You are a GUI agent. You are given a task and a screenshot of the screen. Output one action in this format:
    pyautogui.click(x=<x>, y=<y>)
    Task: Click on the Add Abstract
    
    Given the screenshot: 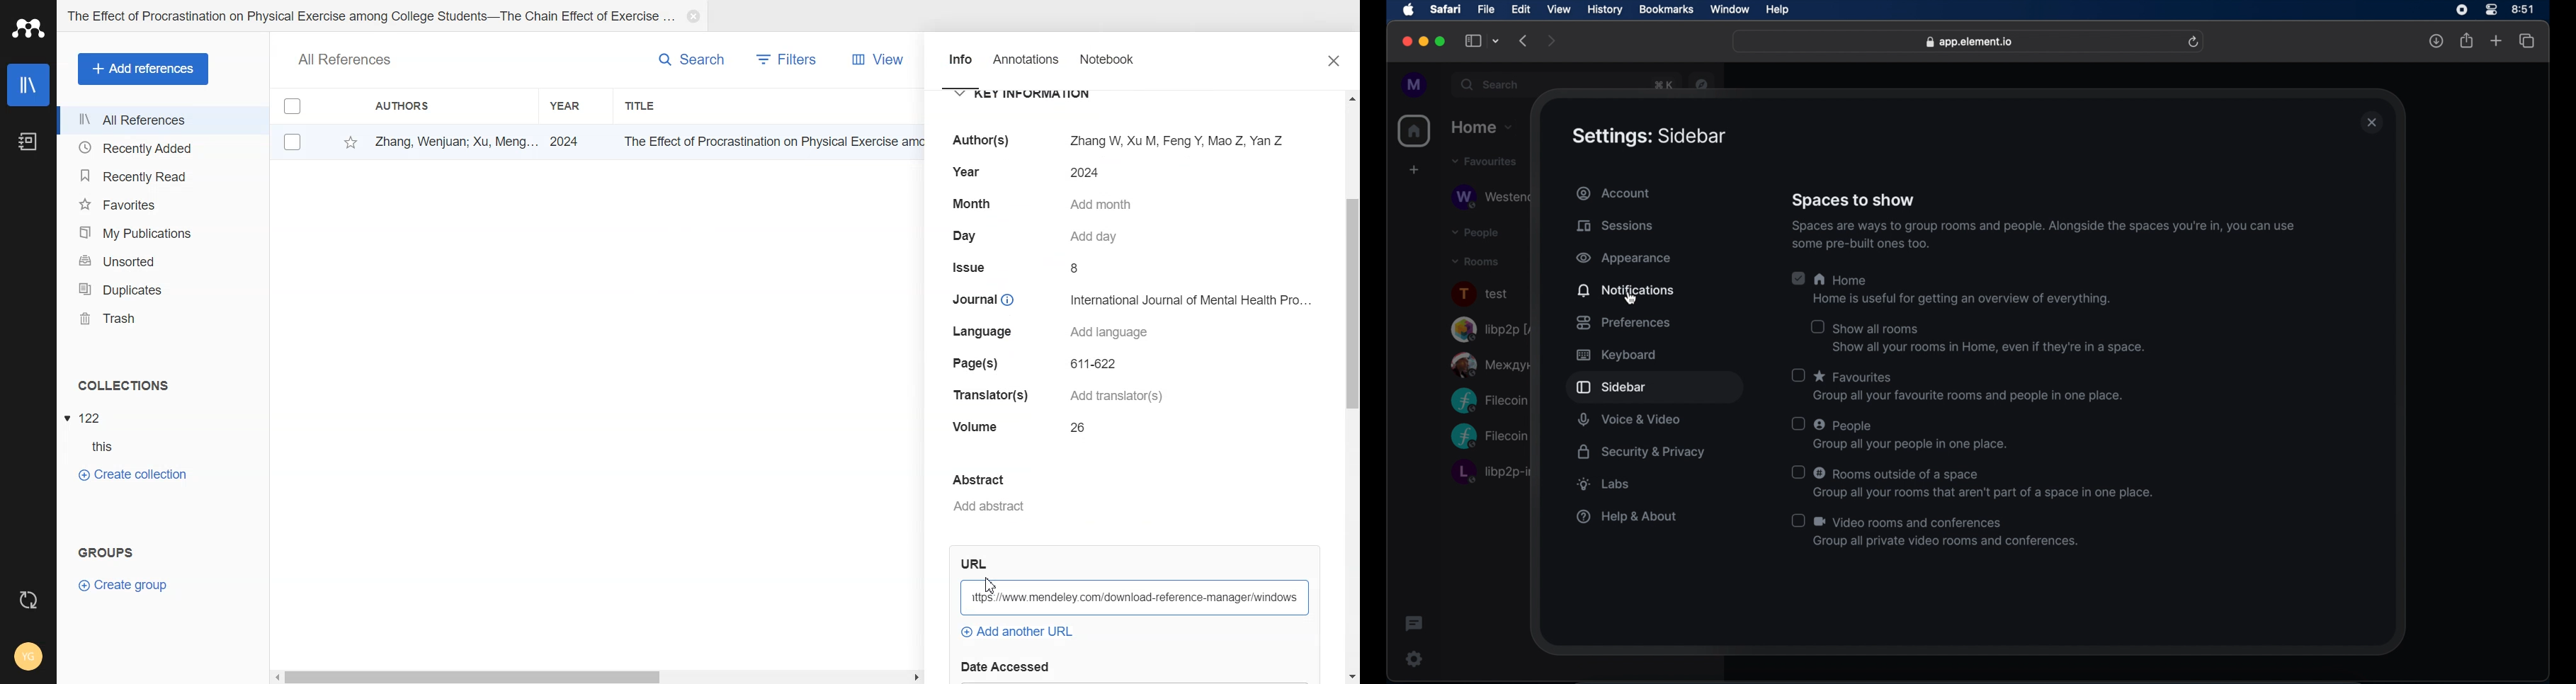 What is the action you would take?
    pyautogui.click(x=1106, y=494)
    